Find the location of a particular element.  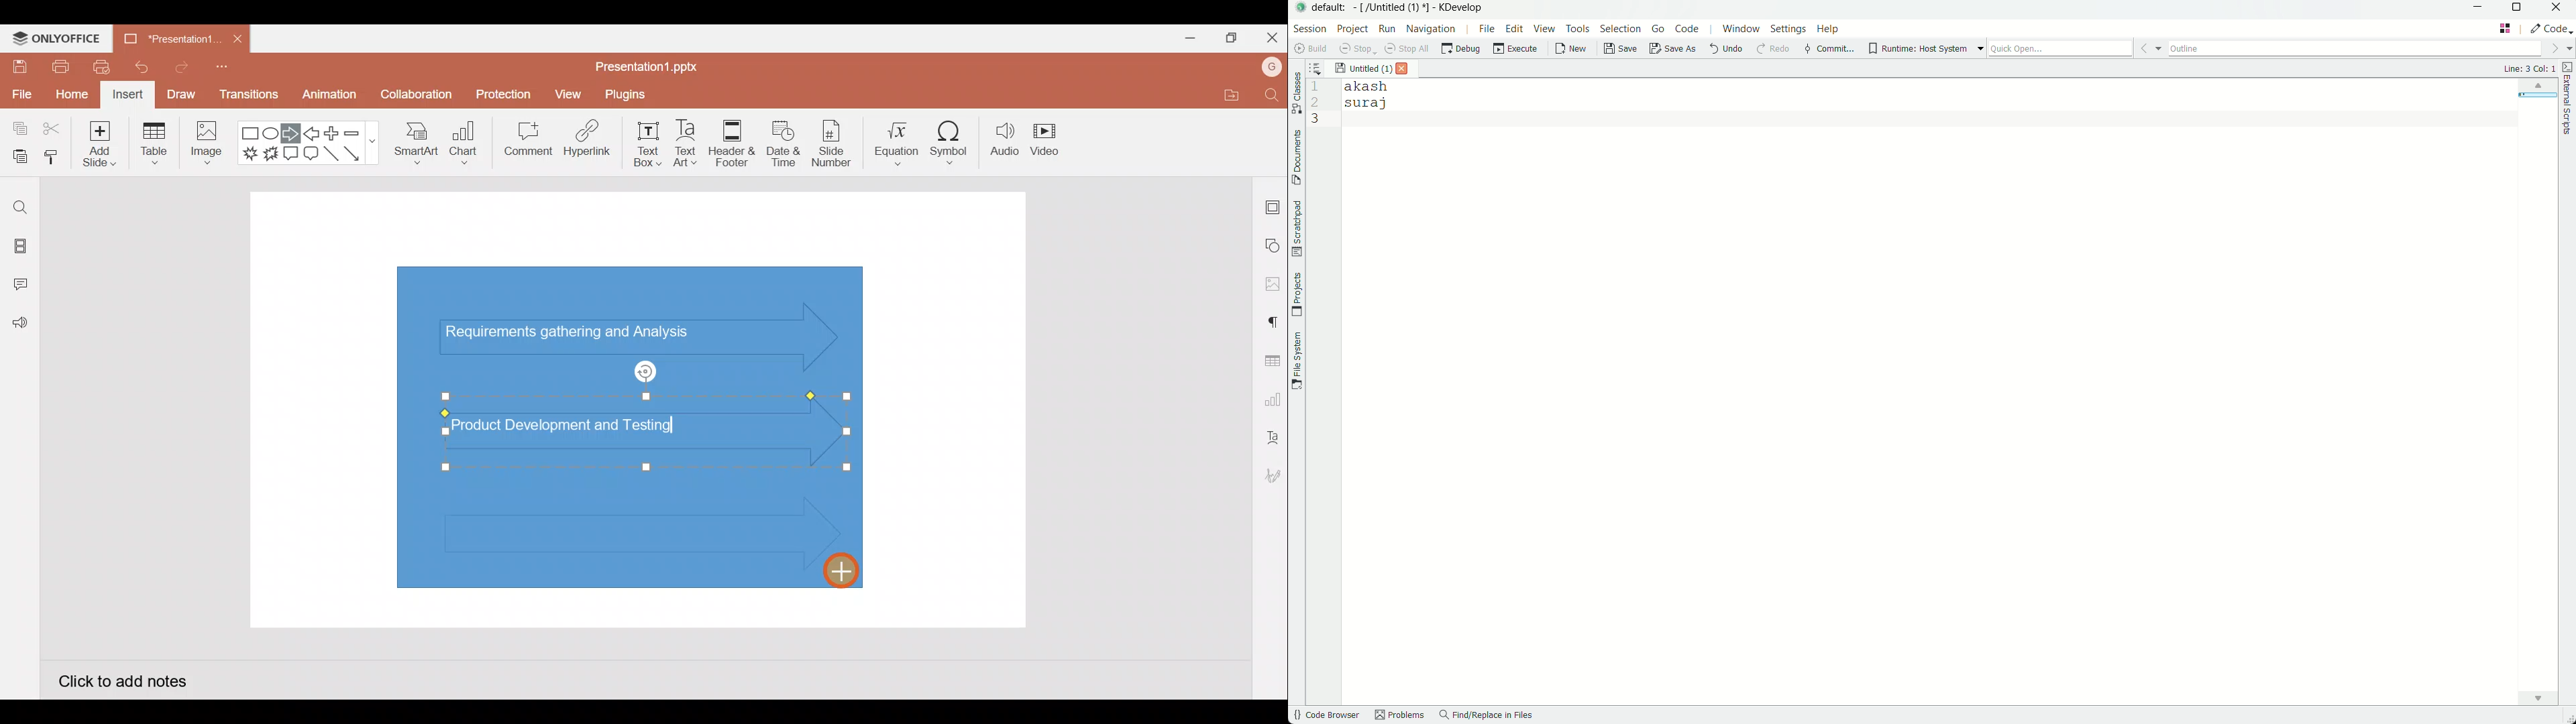

projects is located at coordinates (1297, 295).